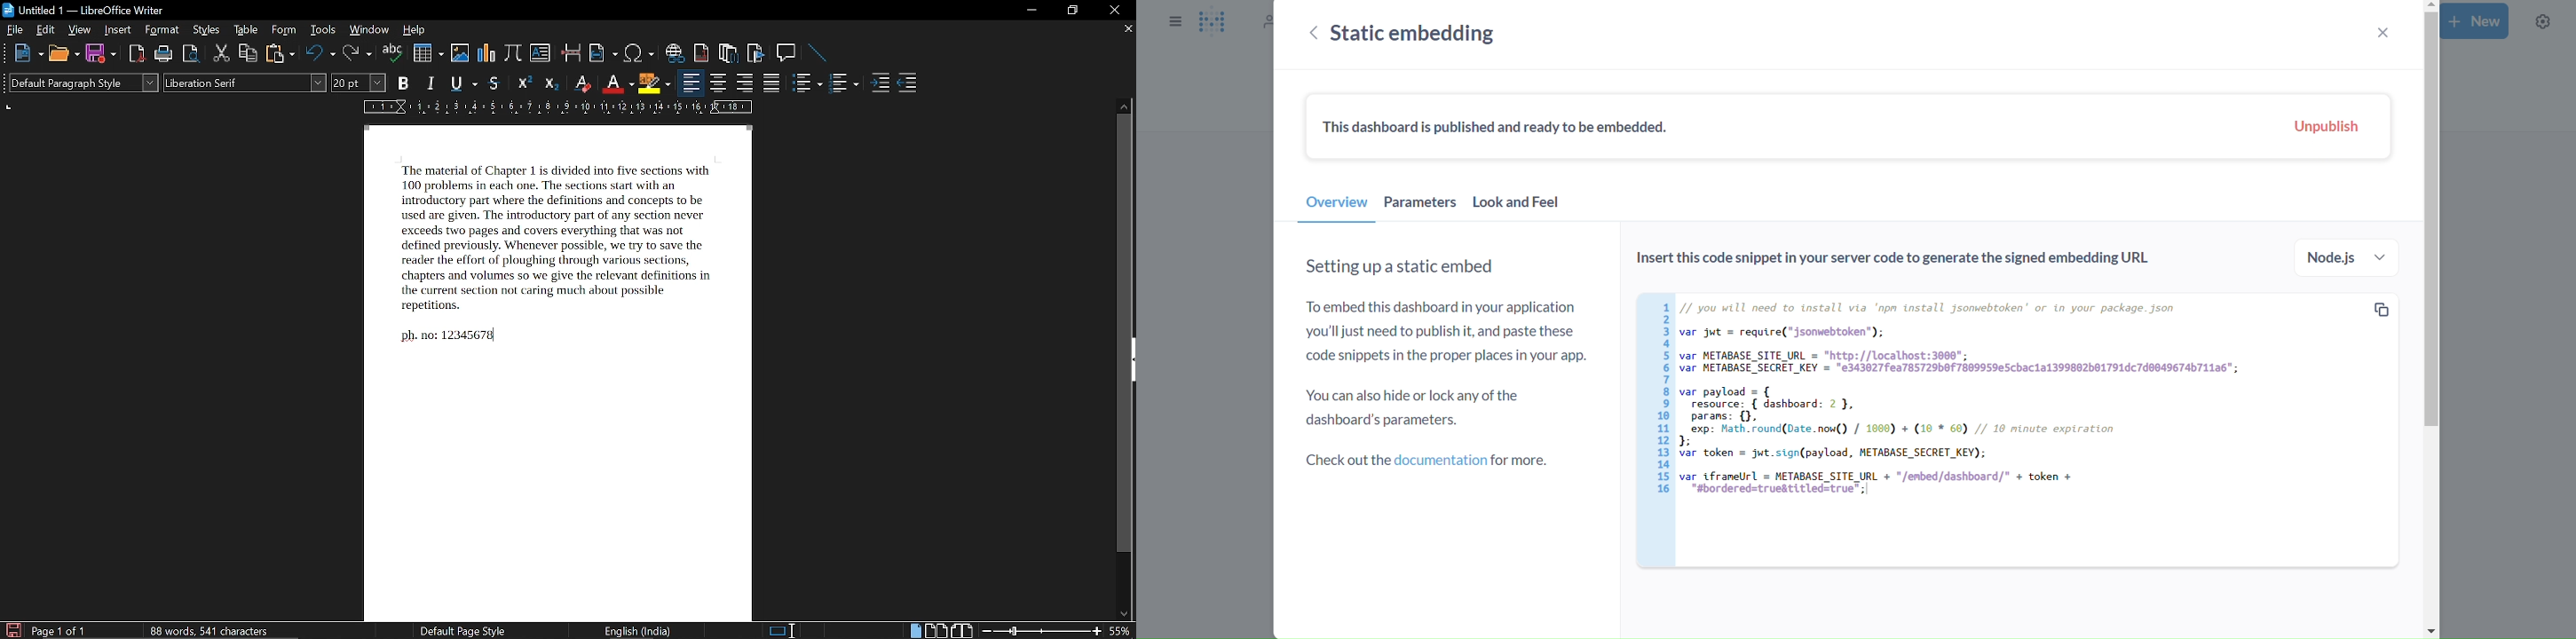  Describe the element at coordinates (12, 630) in the screenshot. I see `save` at that location.